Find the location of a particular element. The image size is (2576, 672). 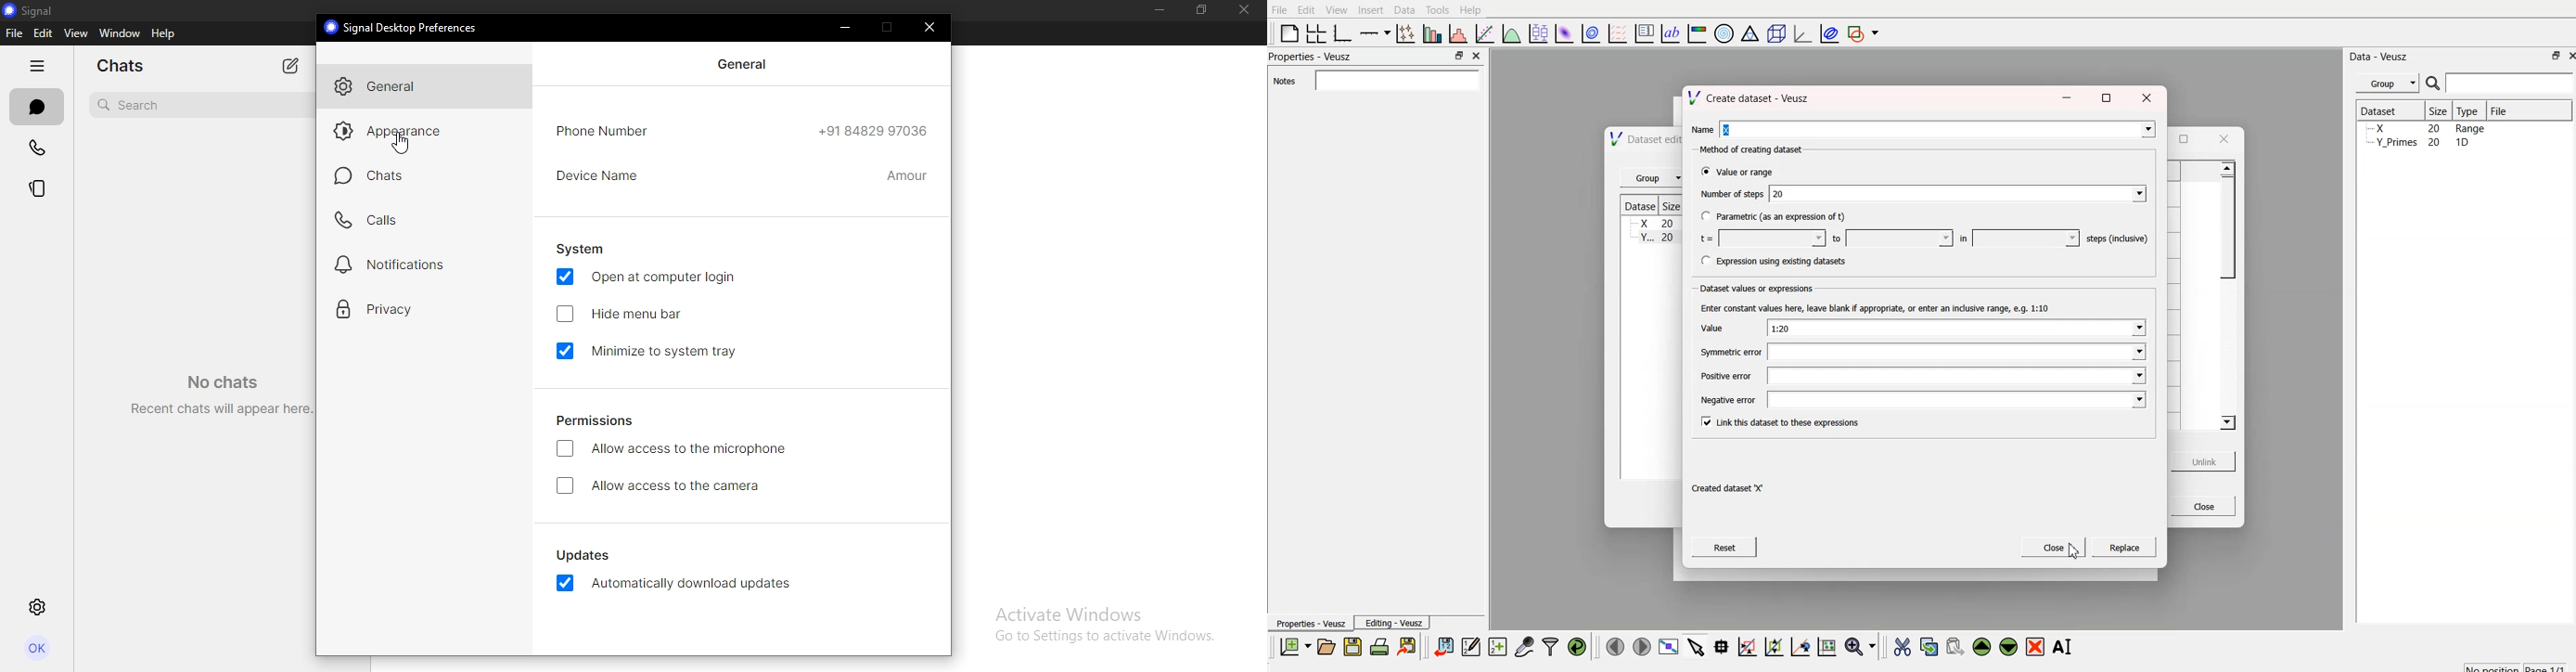

plot key is located at coordinates (1645, 31).